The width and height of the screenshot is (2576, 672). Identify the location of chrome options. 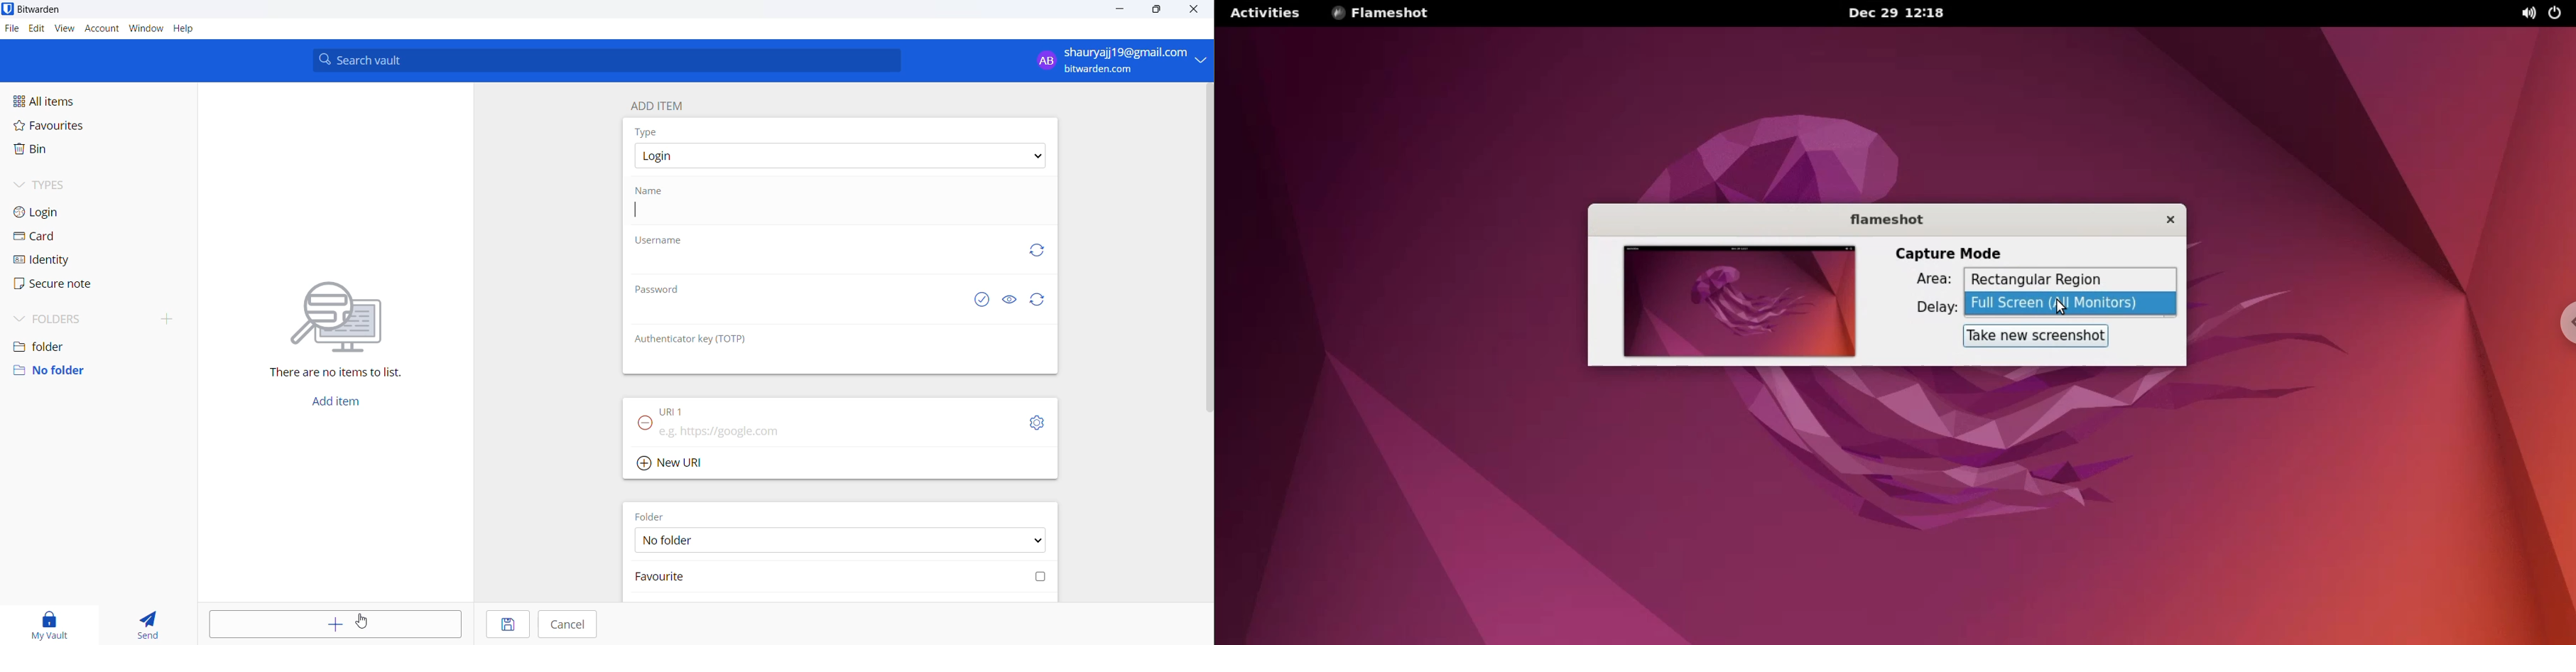
(2567, 321).